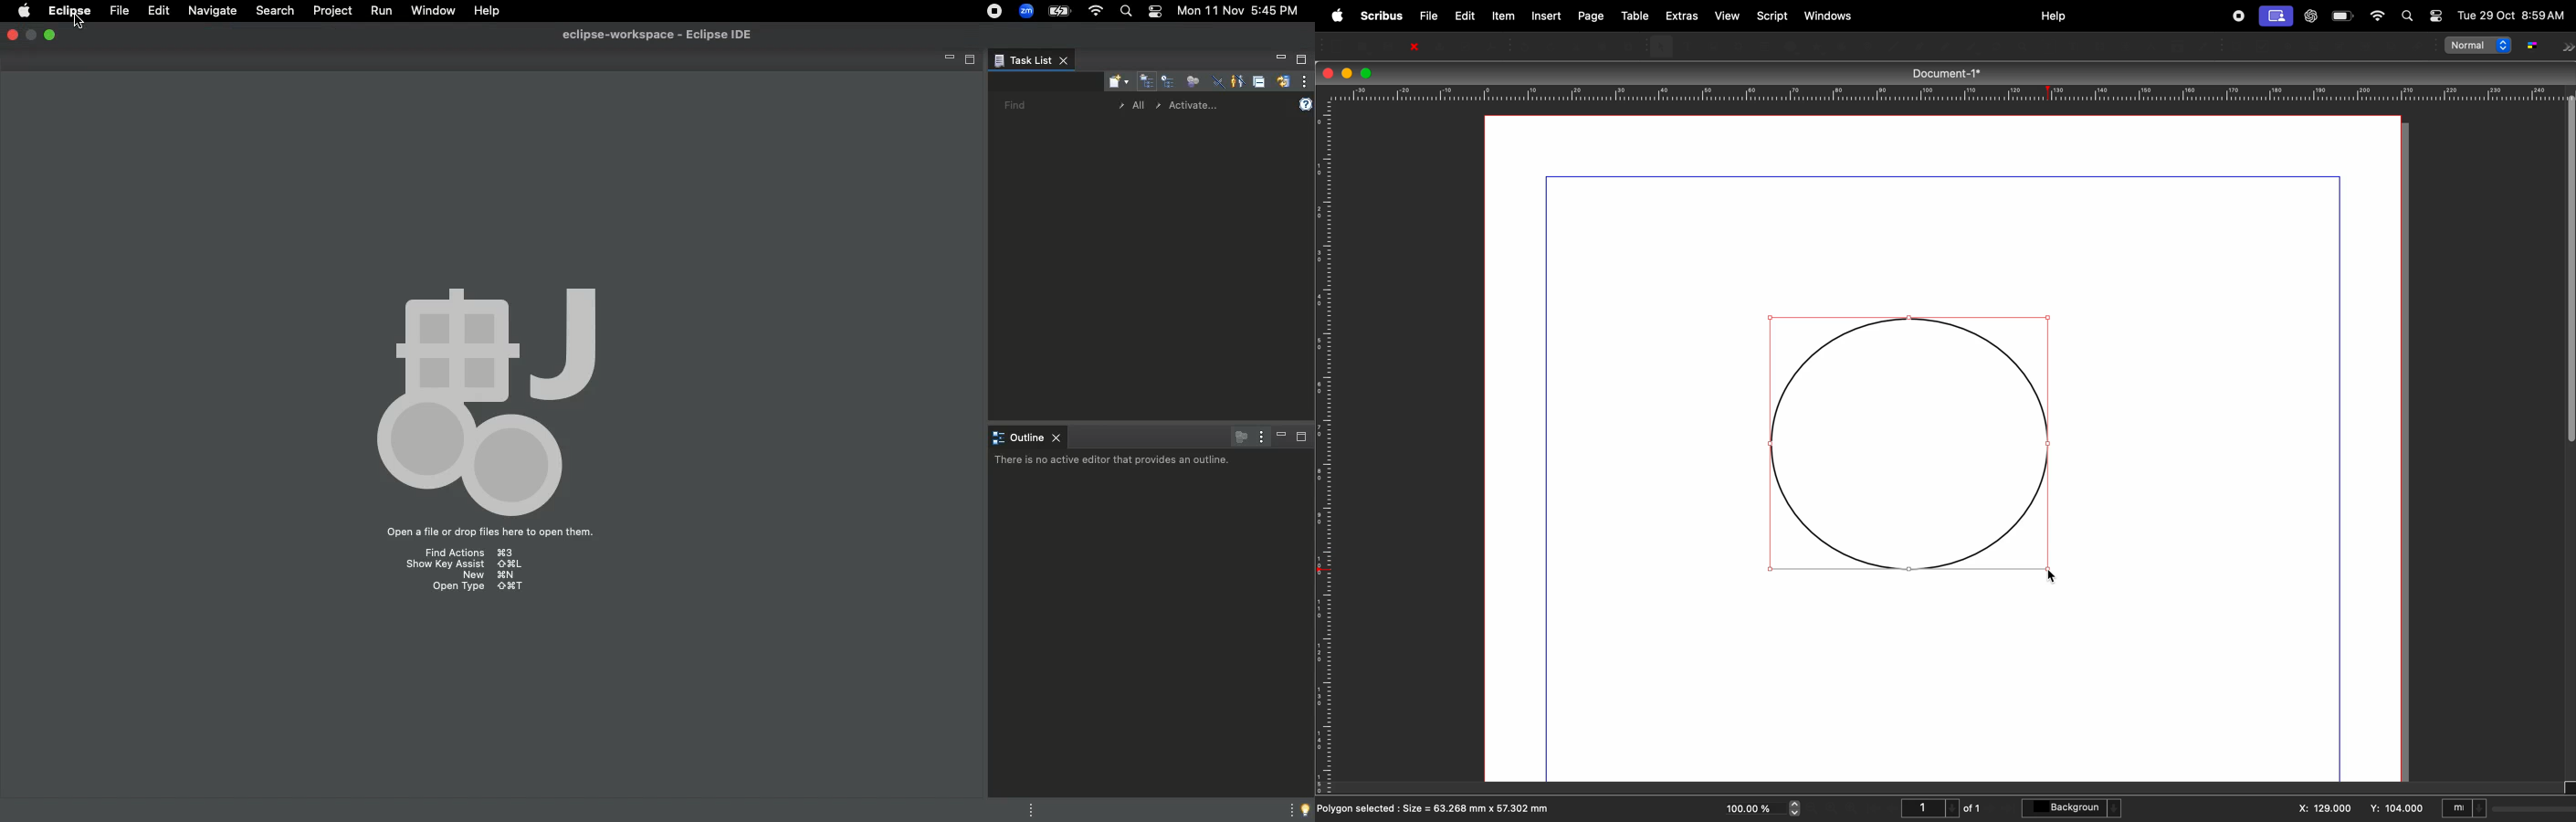 This screenshot has height=840, width=2576. I want to click on 100.00%, so click(1746, 806).